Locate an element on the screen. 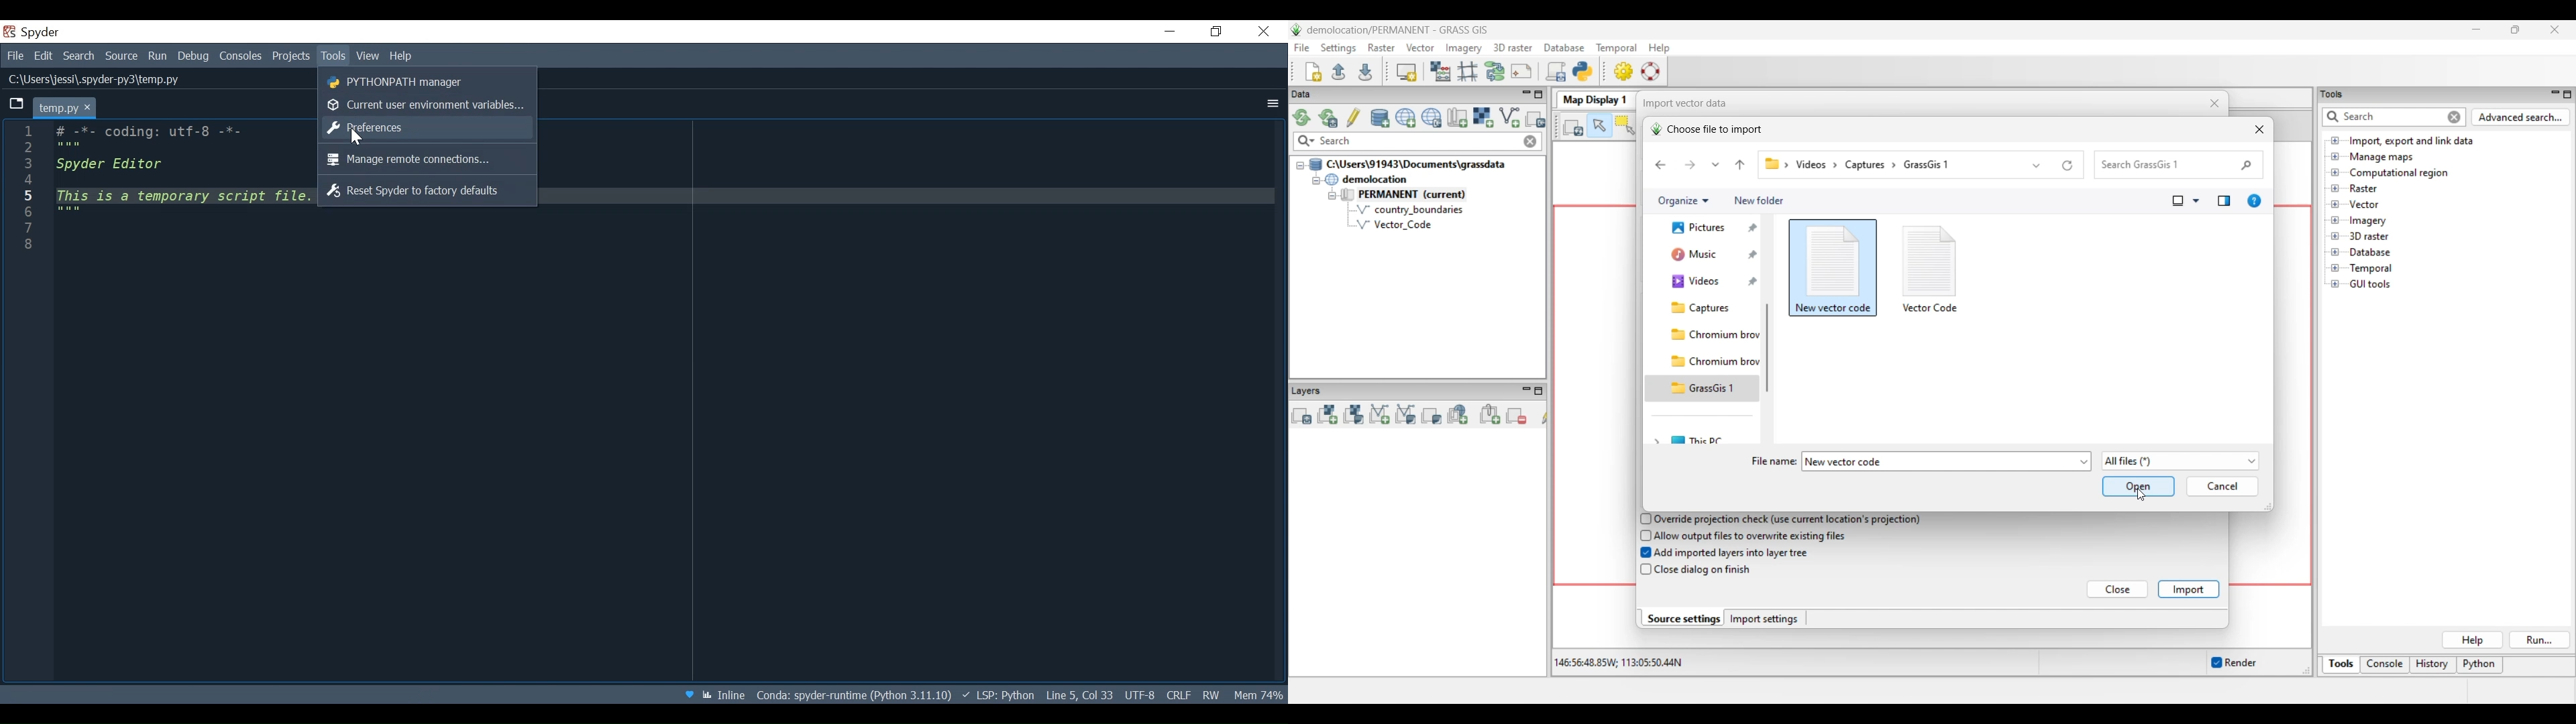  Edit is located at coordinates (44, 56).